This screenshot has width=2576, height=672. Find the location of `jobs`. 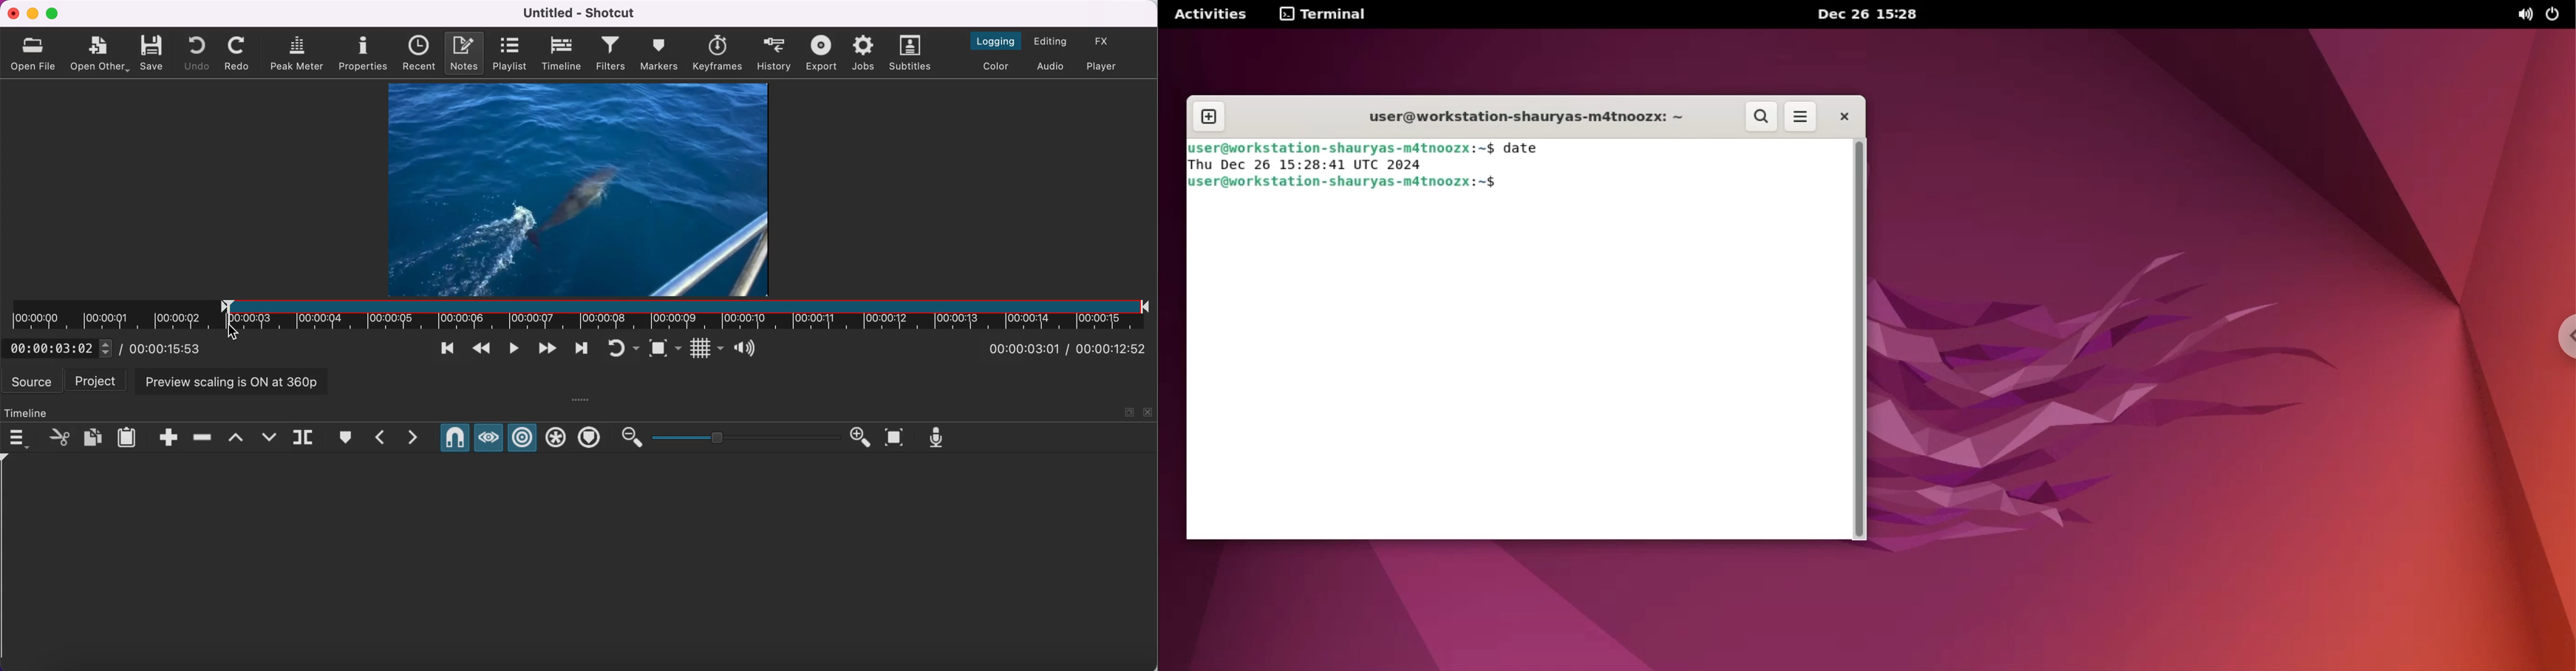

jobs is located at coordinates (865, 54).